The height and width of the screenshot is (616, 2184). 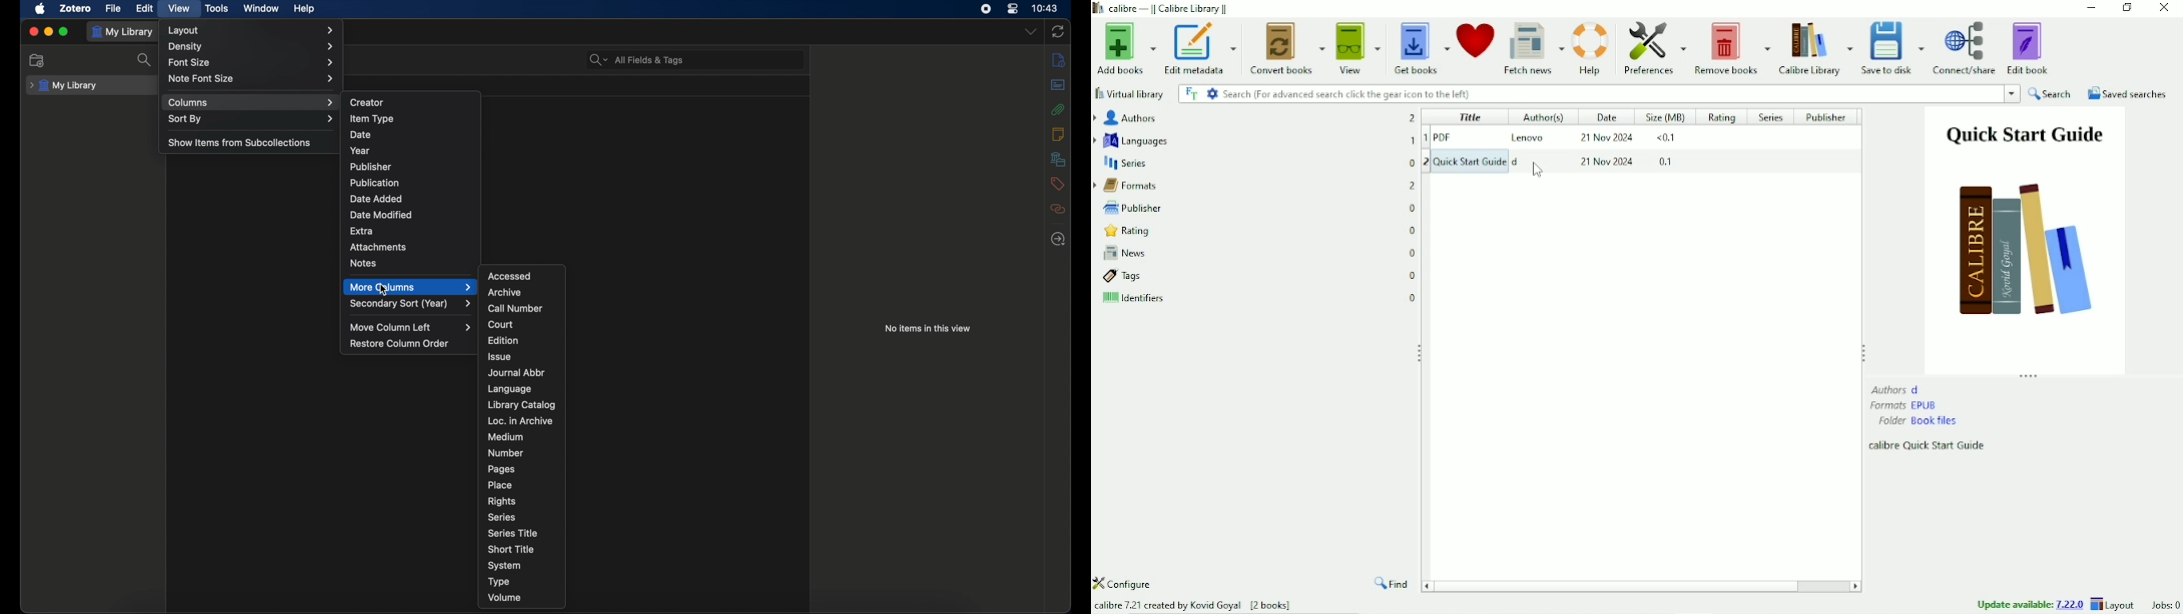 What do you see at coordinates (1191, 93) in the screenshot?
I see `Search the full text of all books in library` at bounding box center [1191, 93].